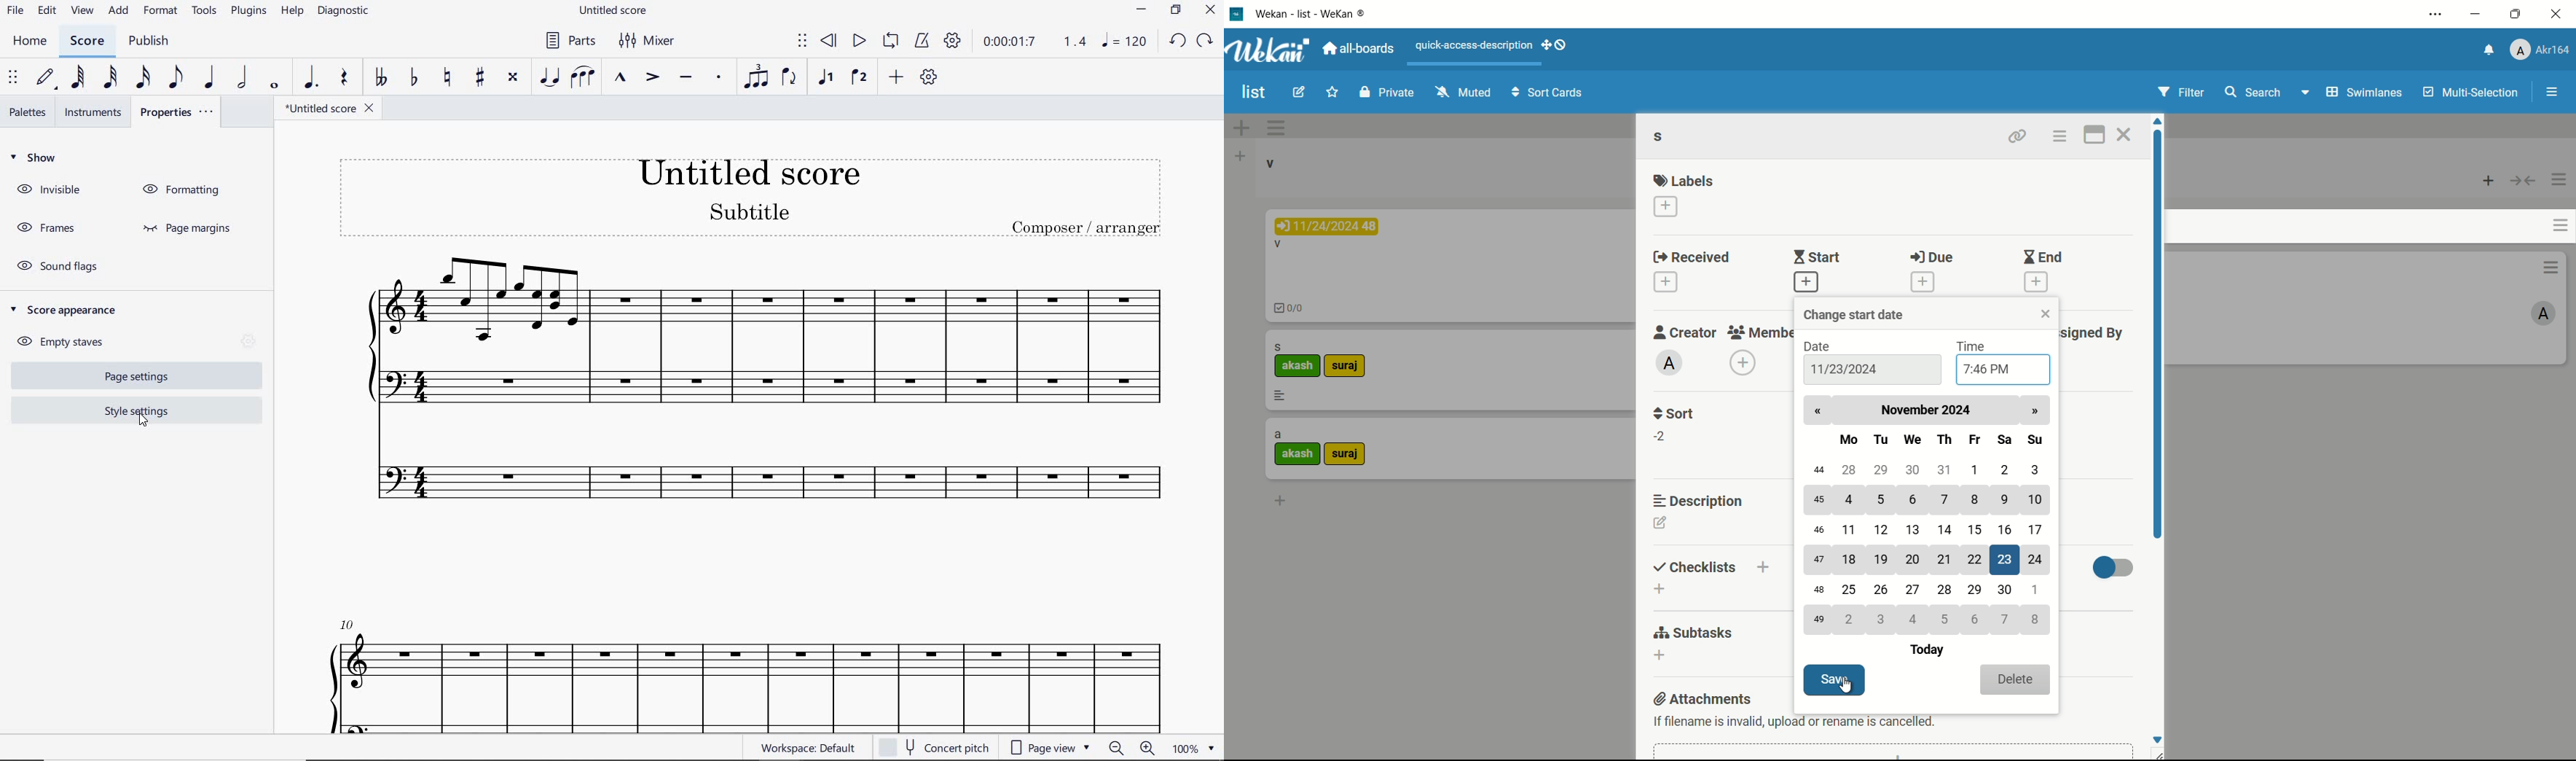 This screenshot has width=2576, height=784. What do you see at coordinates (890, 42) in the screenshot?
I see `LOOP PLAYBACK` at bounding box center [890, 42].